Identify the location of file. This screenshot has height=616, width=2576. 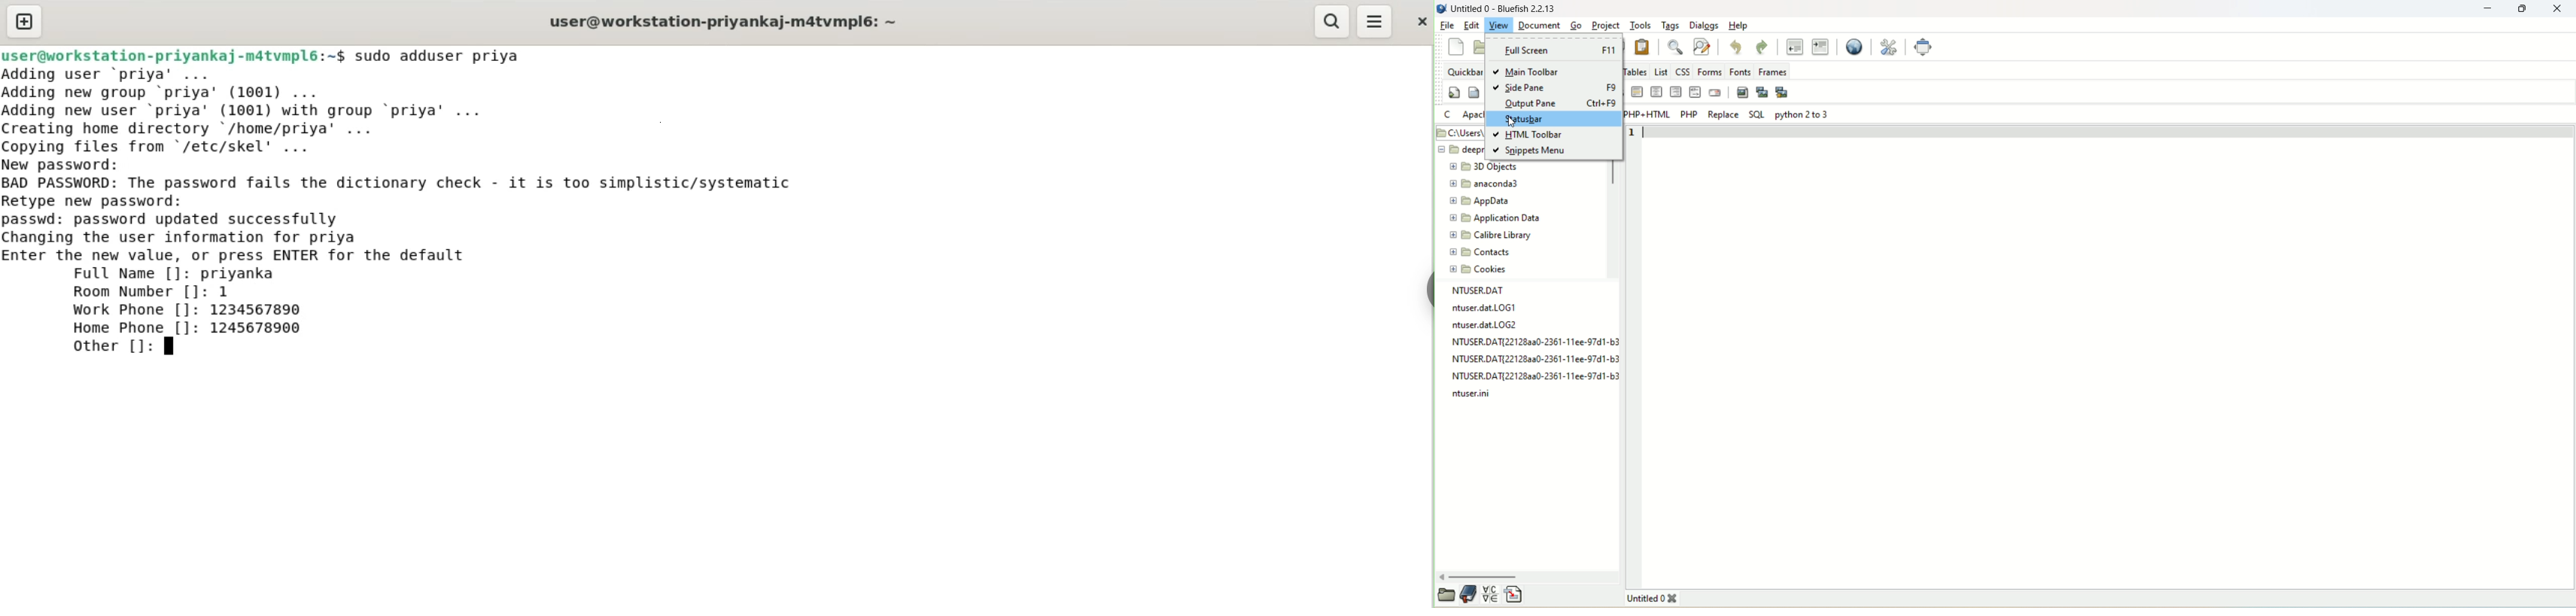
(1444, 25).